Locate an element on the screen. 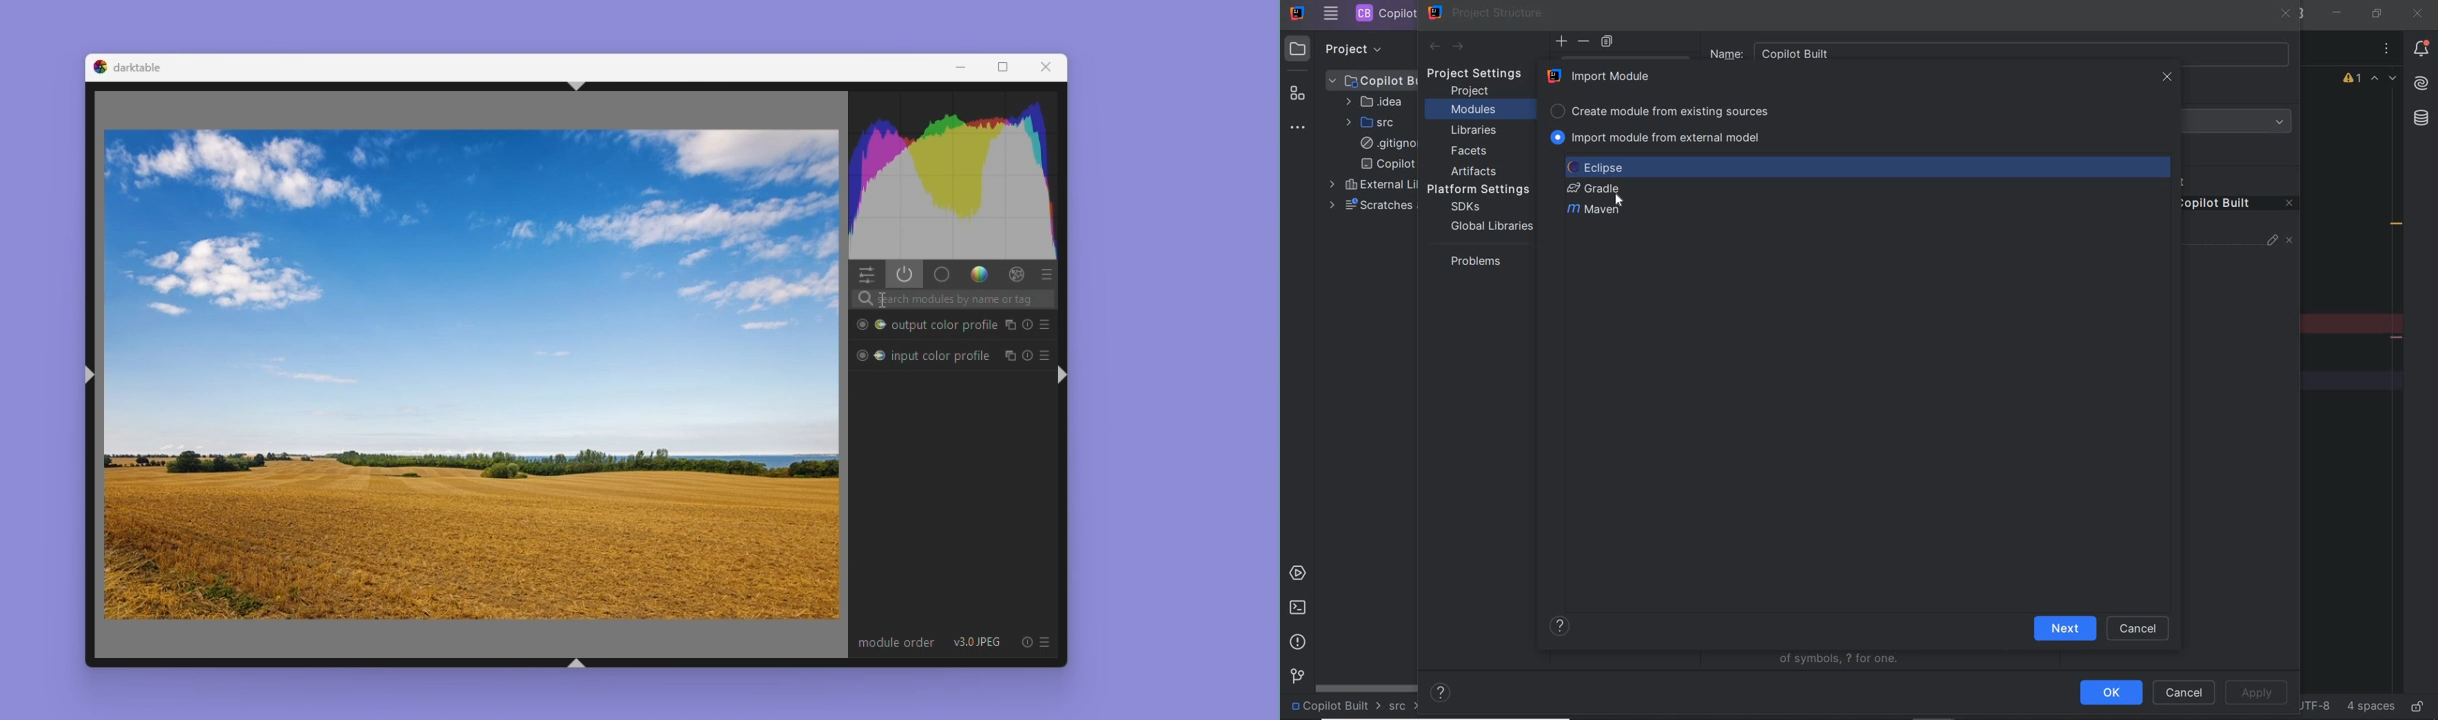 This screenshot has width=2464, height=728. multiple instances is located at coordinates (1009, 356).